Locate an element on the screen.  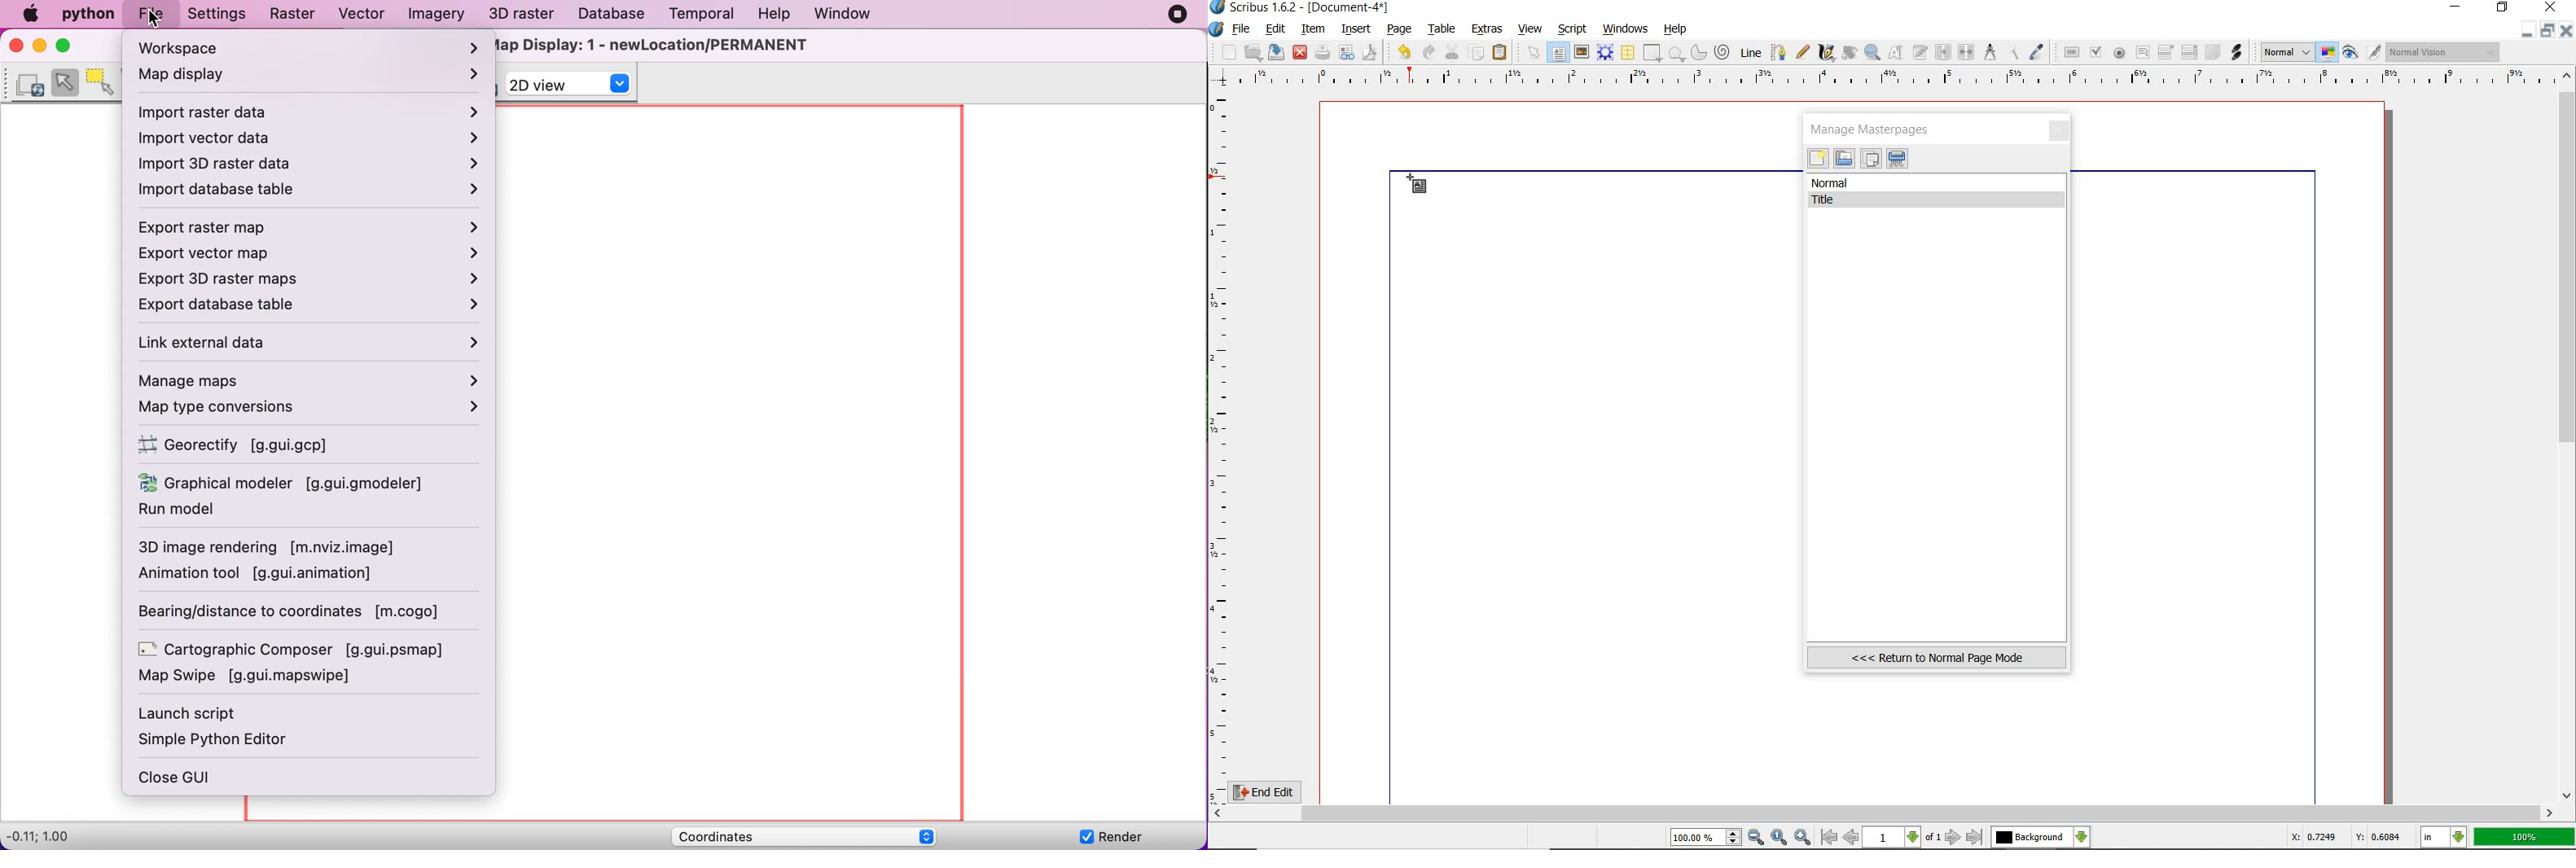
ruler is located at coordinates (1222, 445).